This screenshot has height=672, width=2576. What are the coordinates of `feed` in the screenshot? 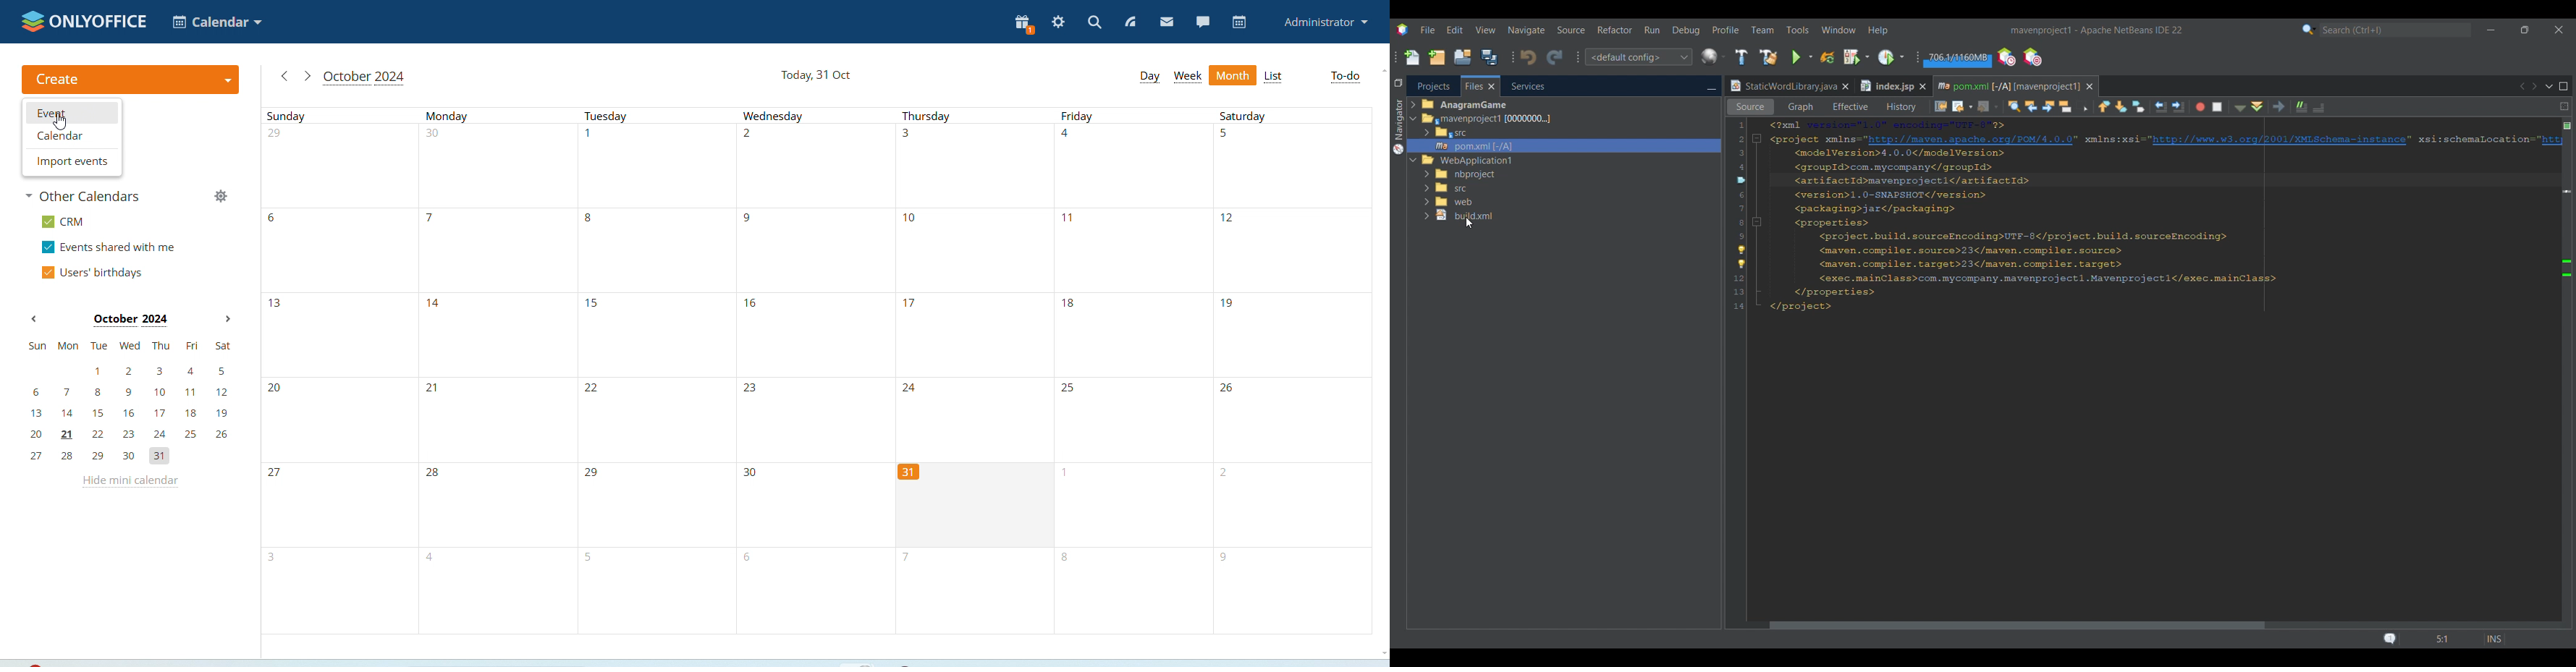 It's located at (1129, 23).